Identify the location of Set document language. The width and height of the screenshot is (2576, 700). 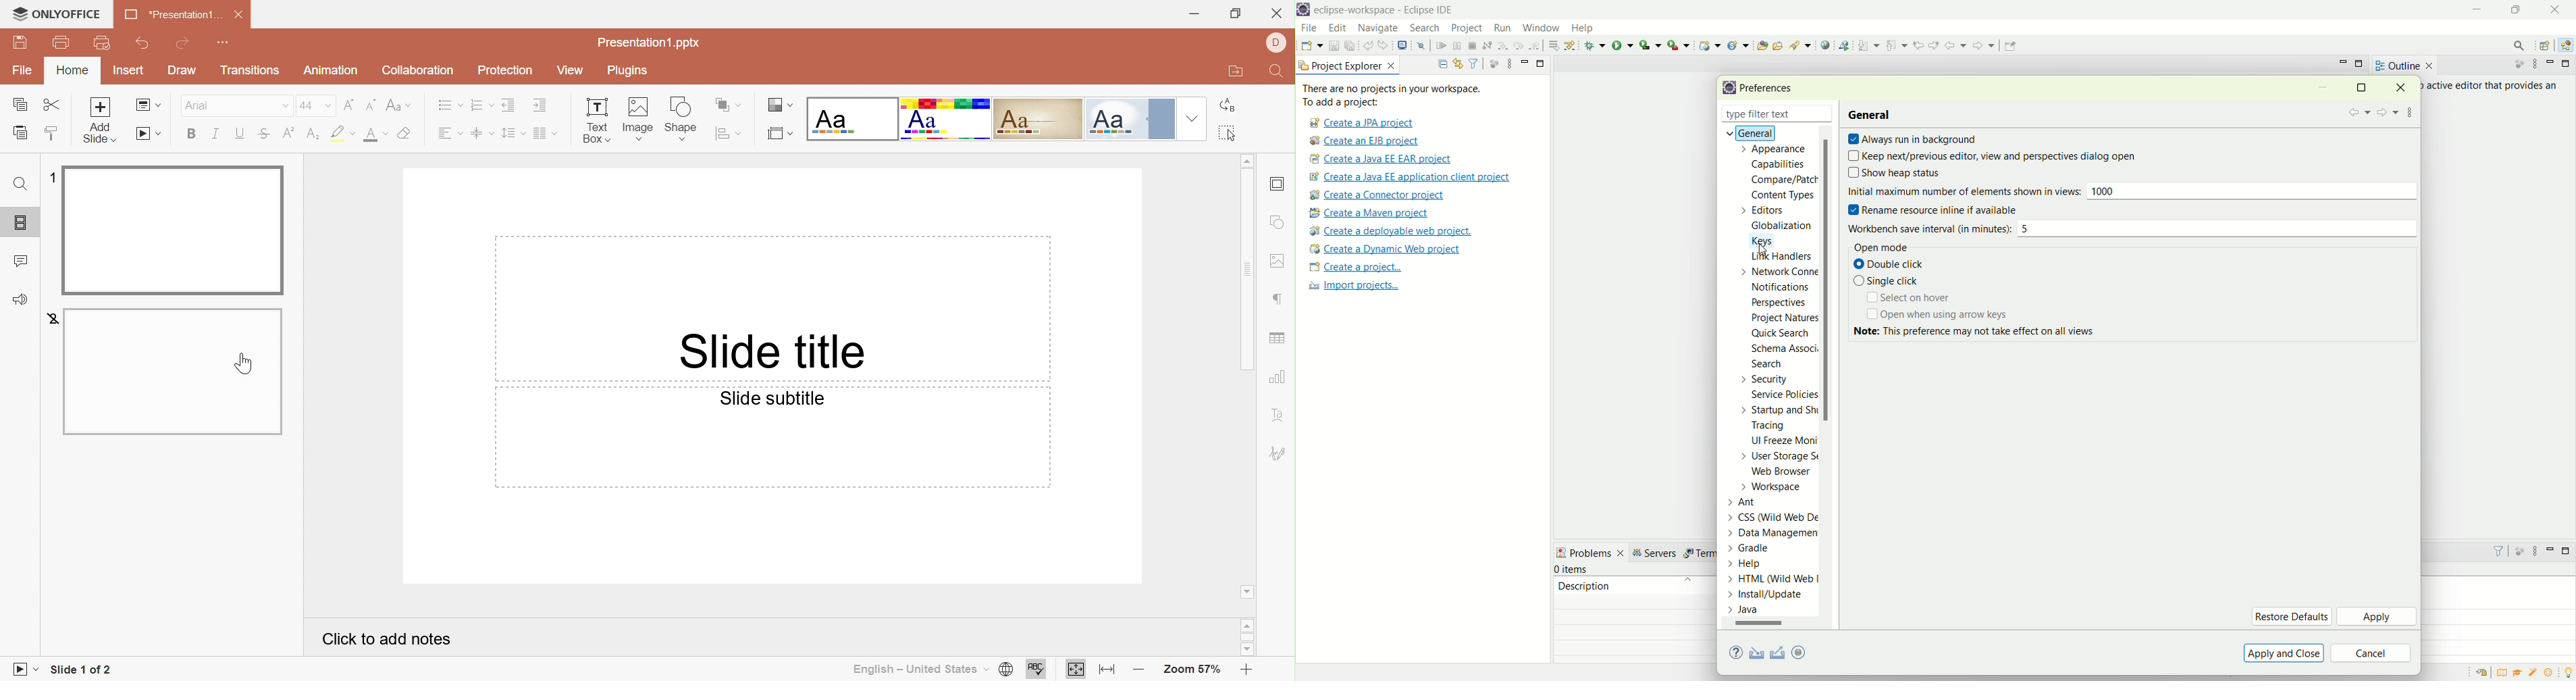
(1007, 670).